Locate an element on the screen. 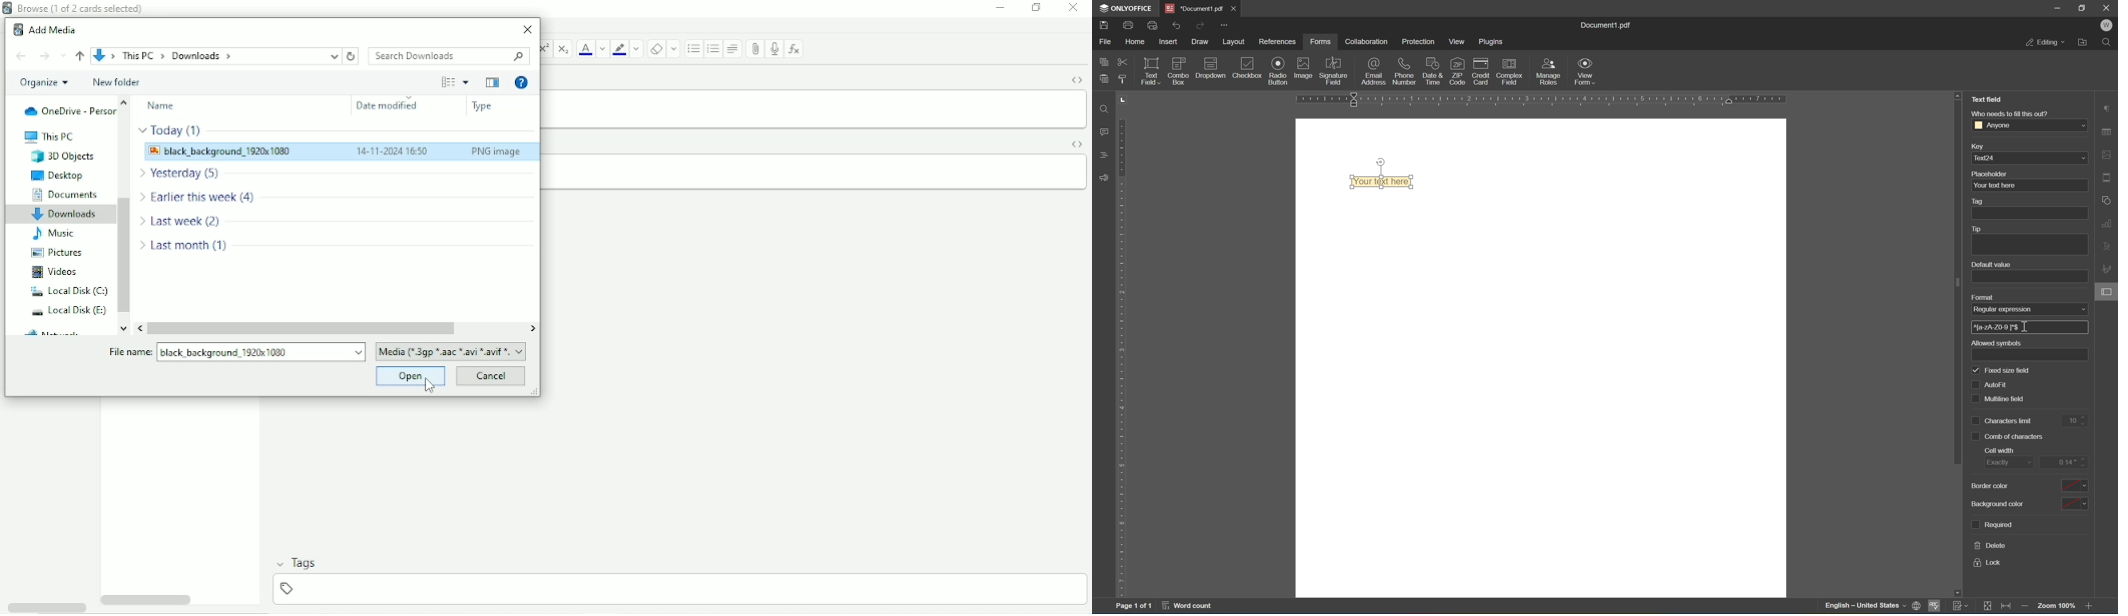 The width and height of the screenshot is (2128, 616). Desktop is located at coordinates (61, 175).